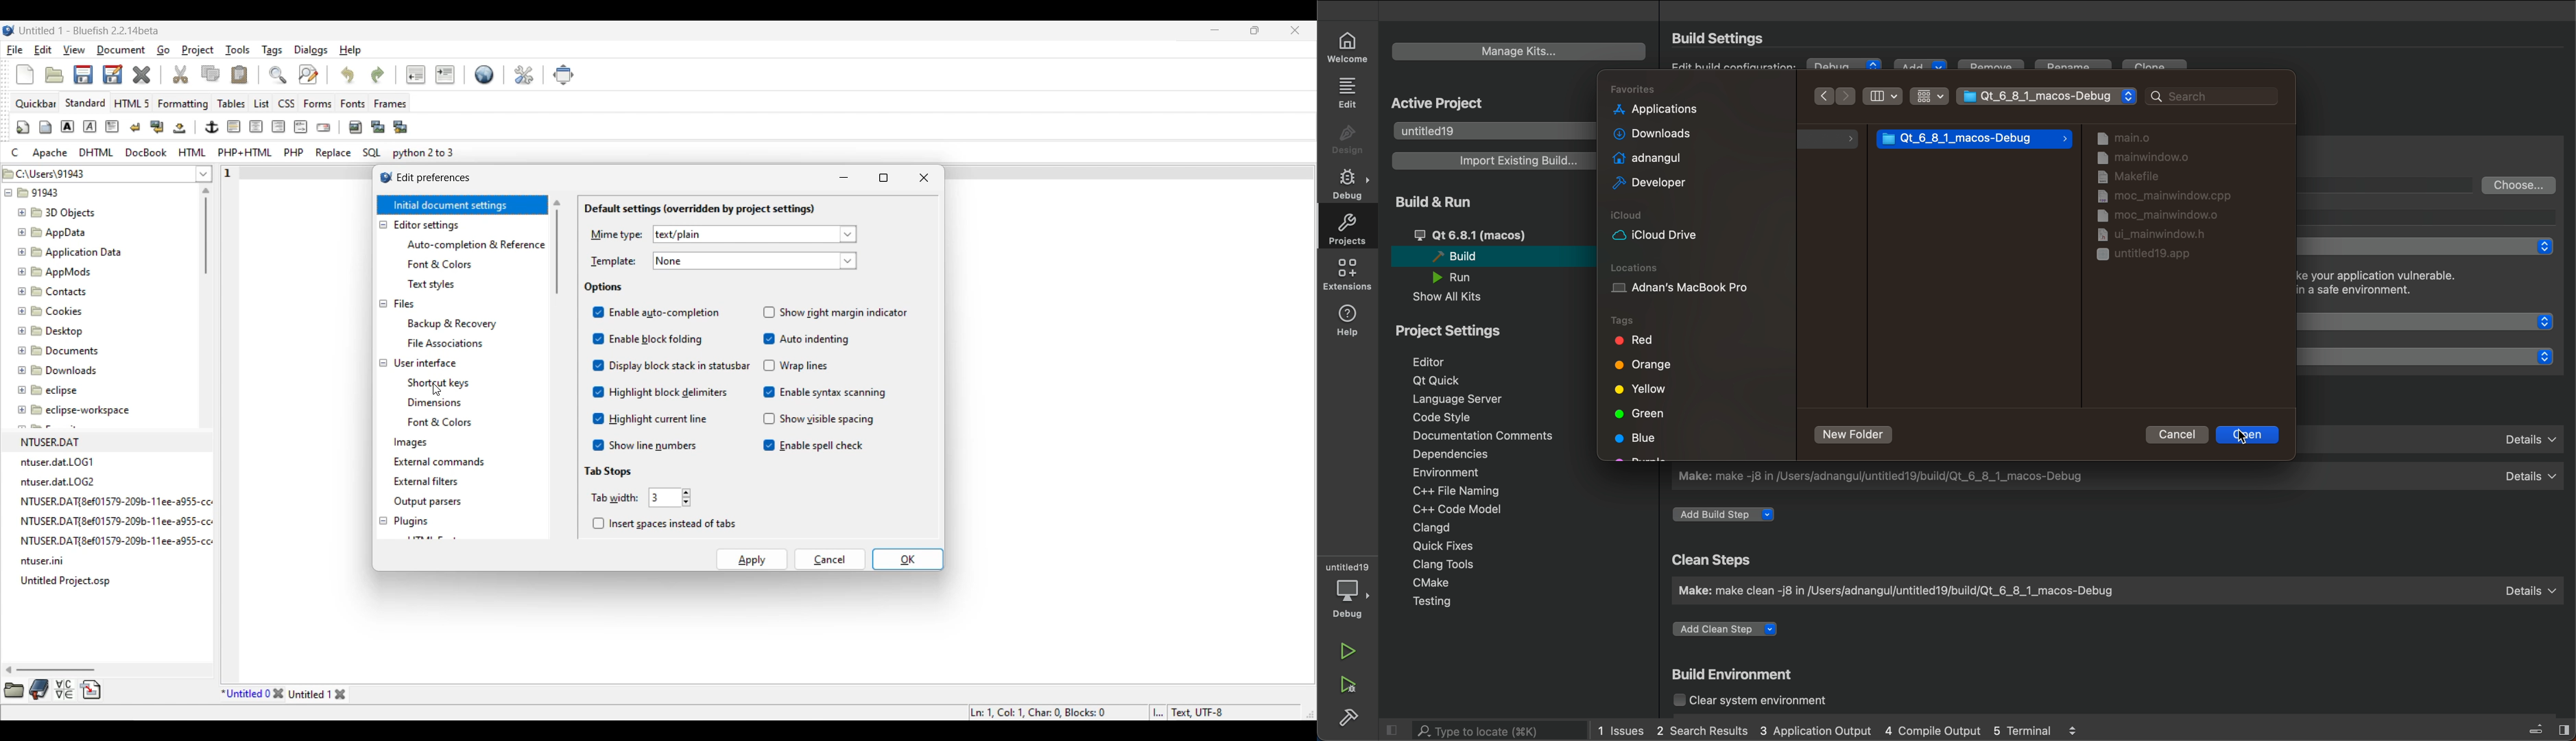 The image size is (2576, 756). Describe the element at coordinates (1441, 564) in the screenshot. I see `clang tools` at that location.